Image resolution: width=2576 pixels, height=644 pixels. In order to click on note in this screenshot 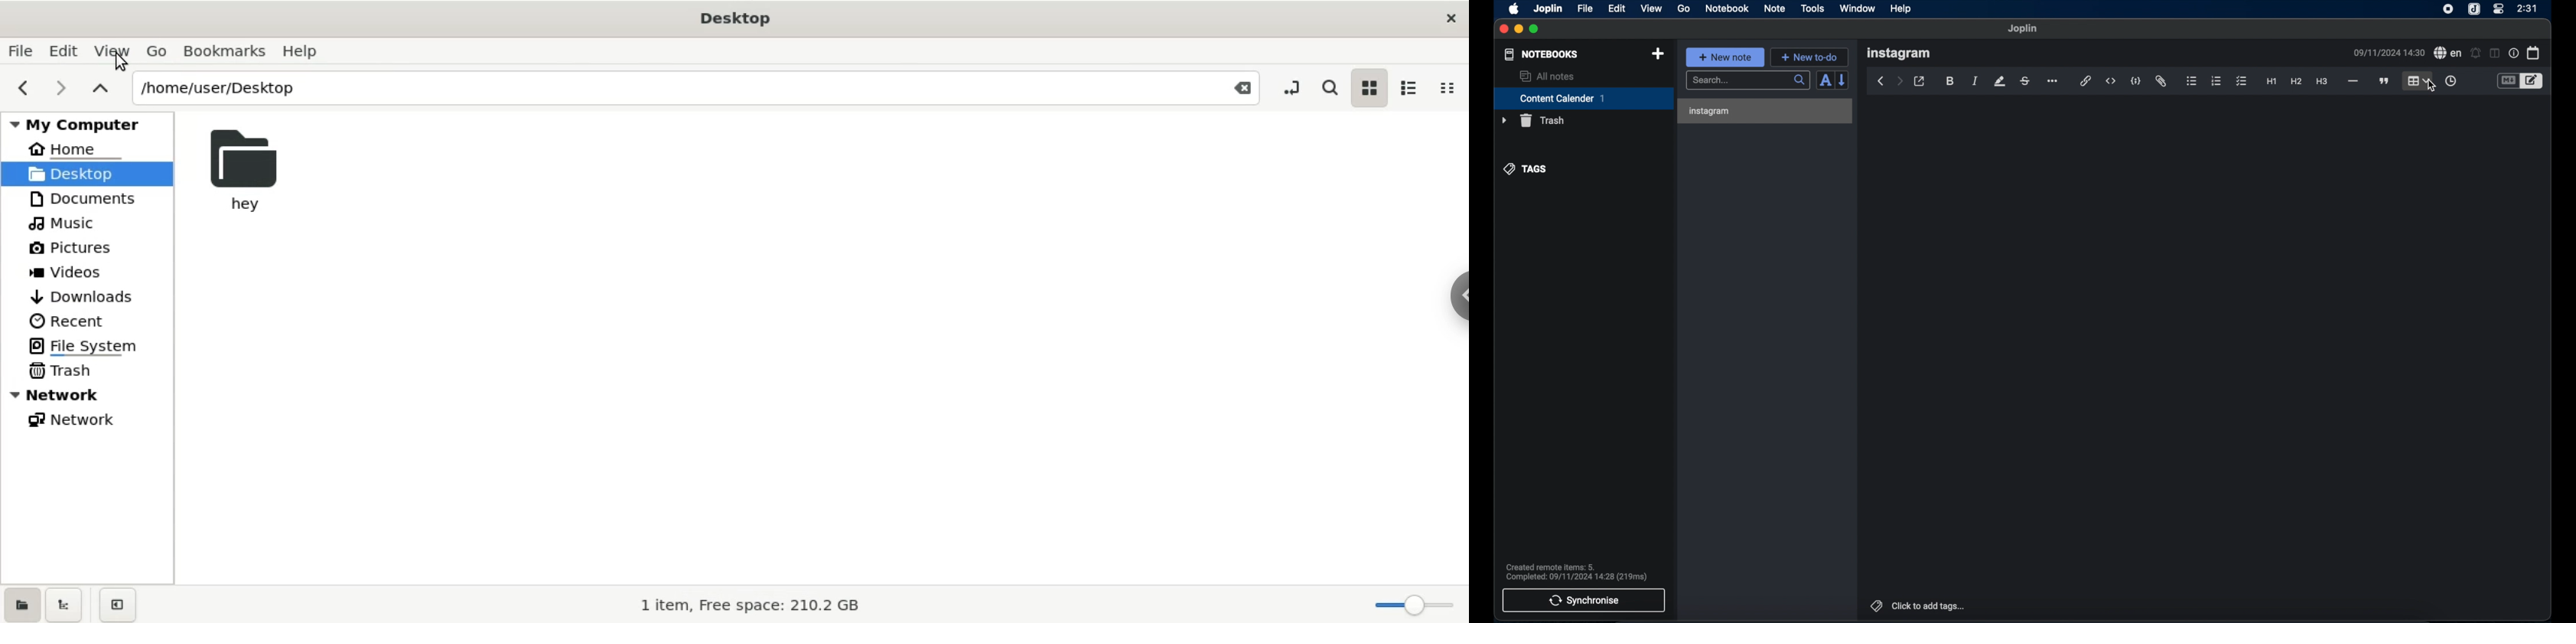, I will do `click(1775, 9)`.